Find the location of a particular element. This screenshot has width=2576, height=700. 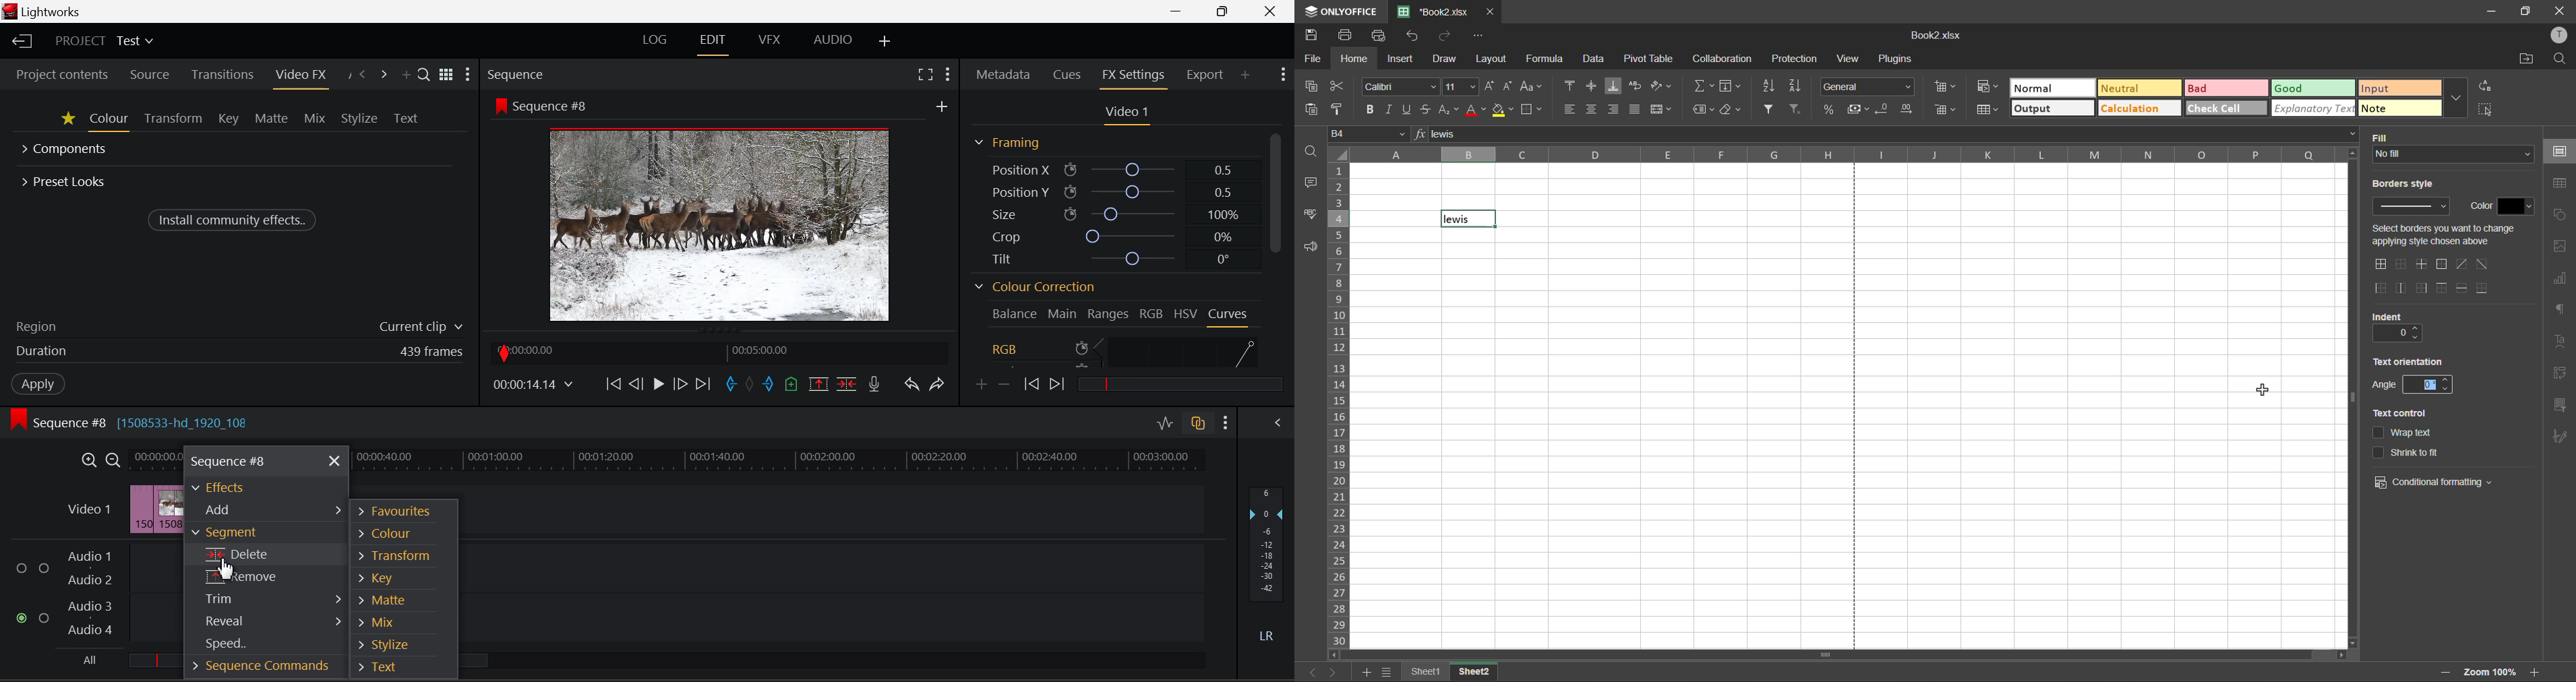

Show Settings is located at coordinates (950, 73).